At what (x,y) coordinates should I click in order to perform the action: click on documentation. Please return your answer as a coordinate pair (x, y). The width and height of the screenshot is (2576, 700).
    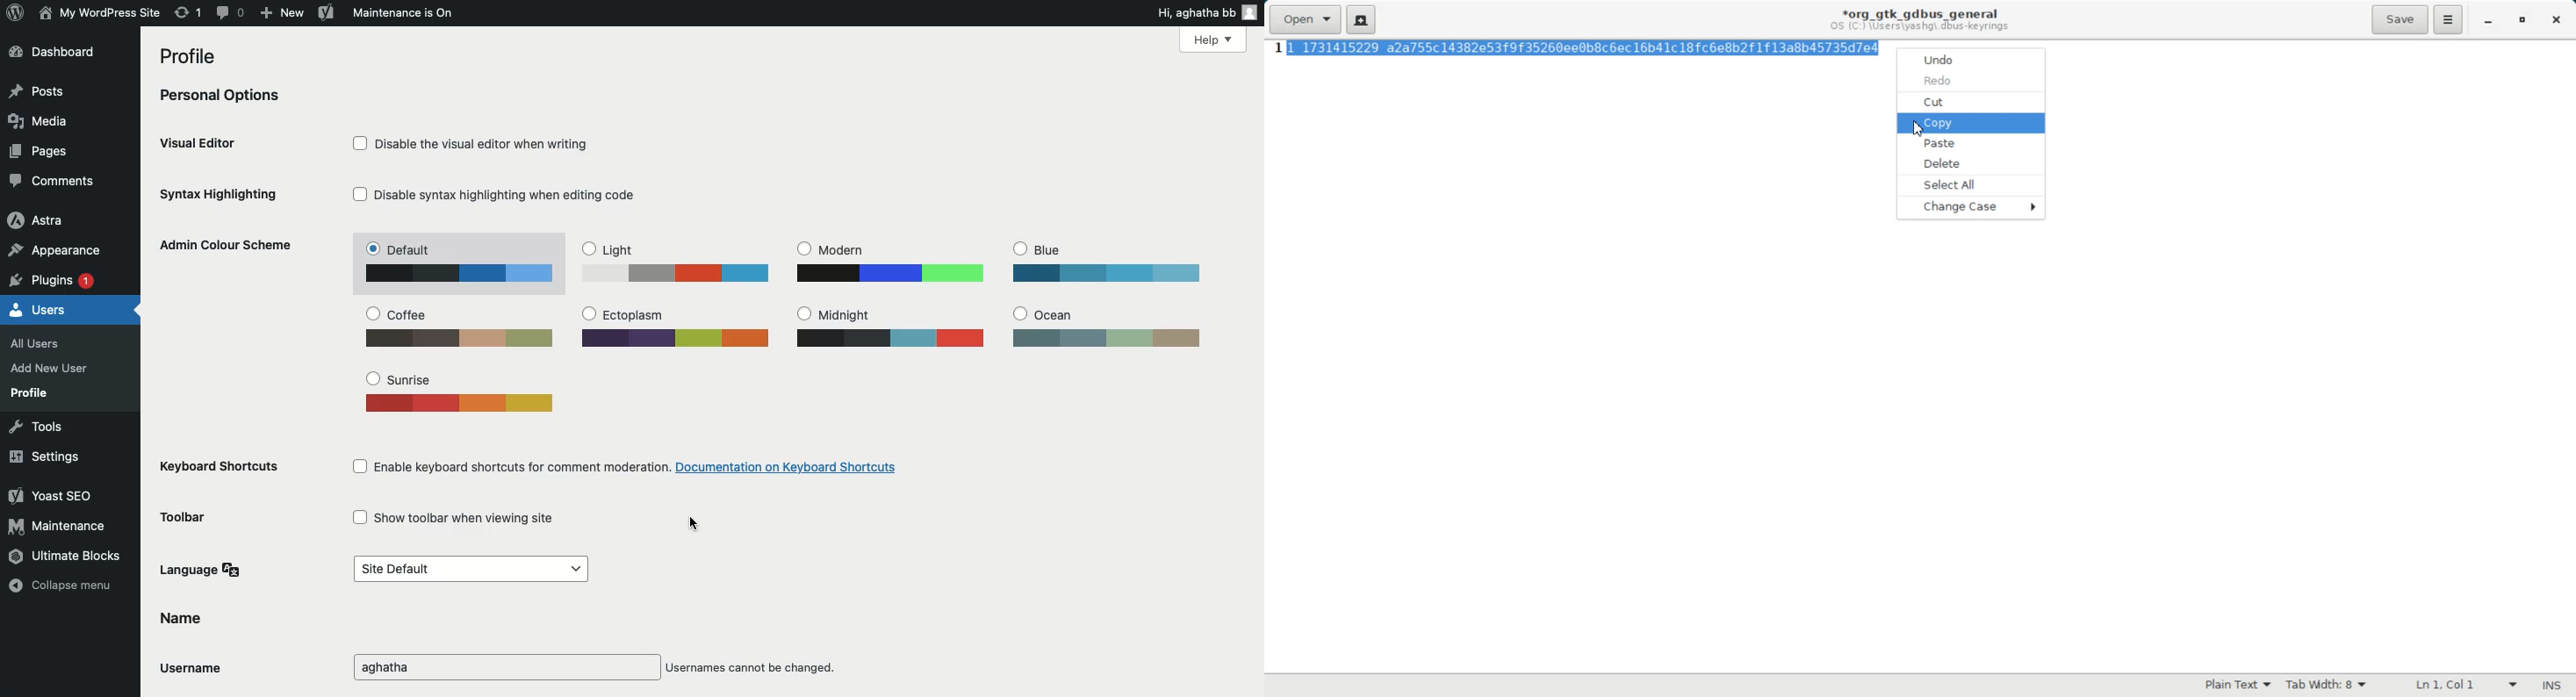
    Looking at the image, I should click on (790, 467).